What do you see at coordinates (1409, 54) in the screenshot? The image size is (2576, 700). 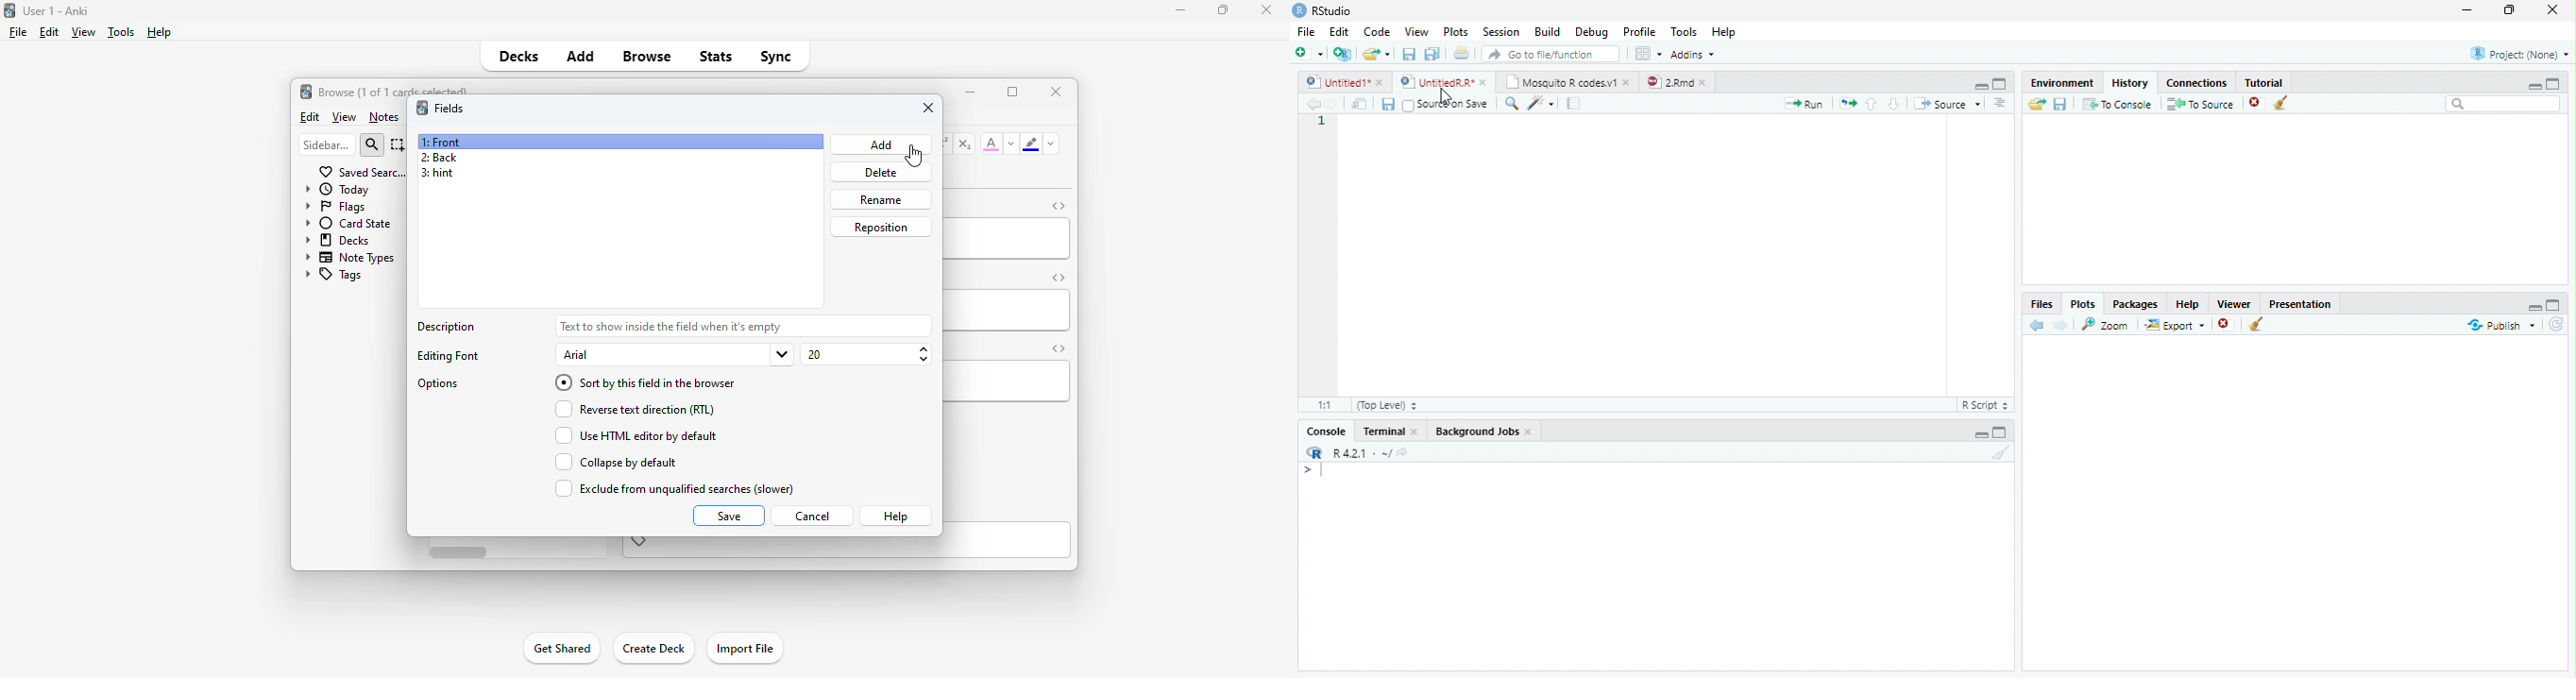 I see `Save current file` at bounding box center [1409, 54].